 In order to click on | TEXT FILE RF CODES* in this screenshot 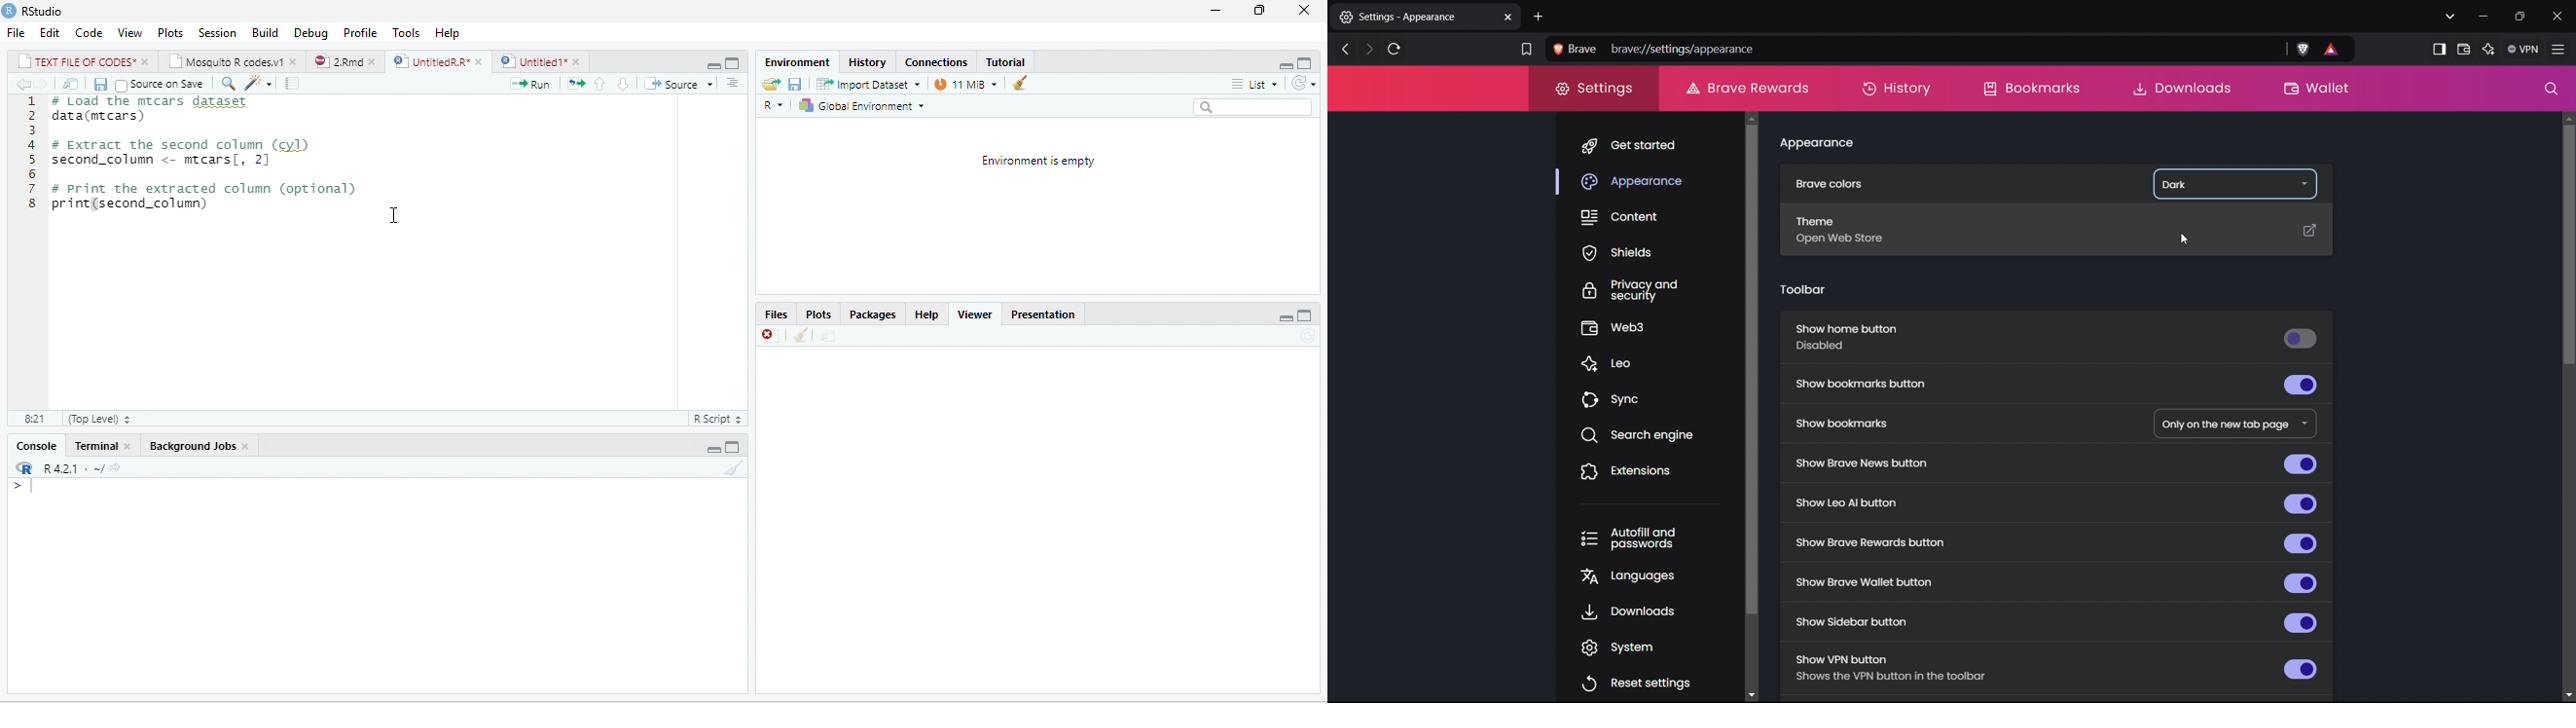, I will do `click(76, 59)`.